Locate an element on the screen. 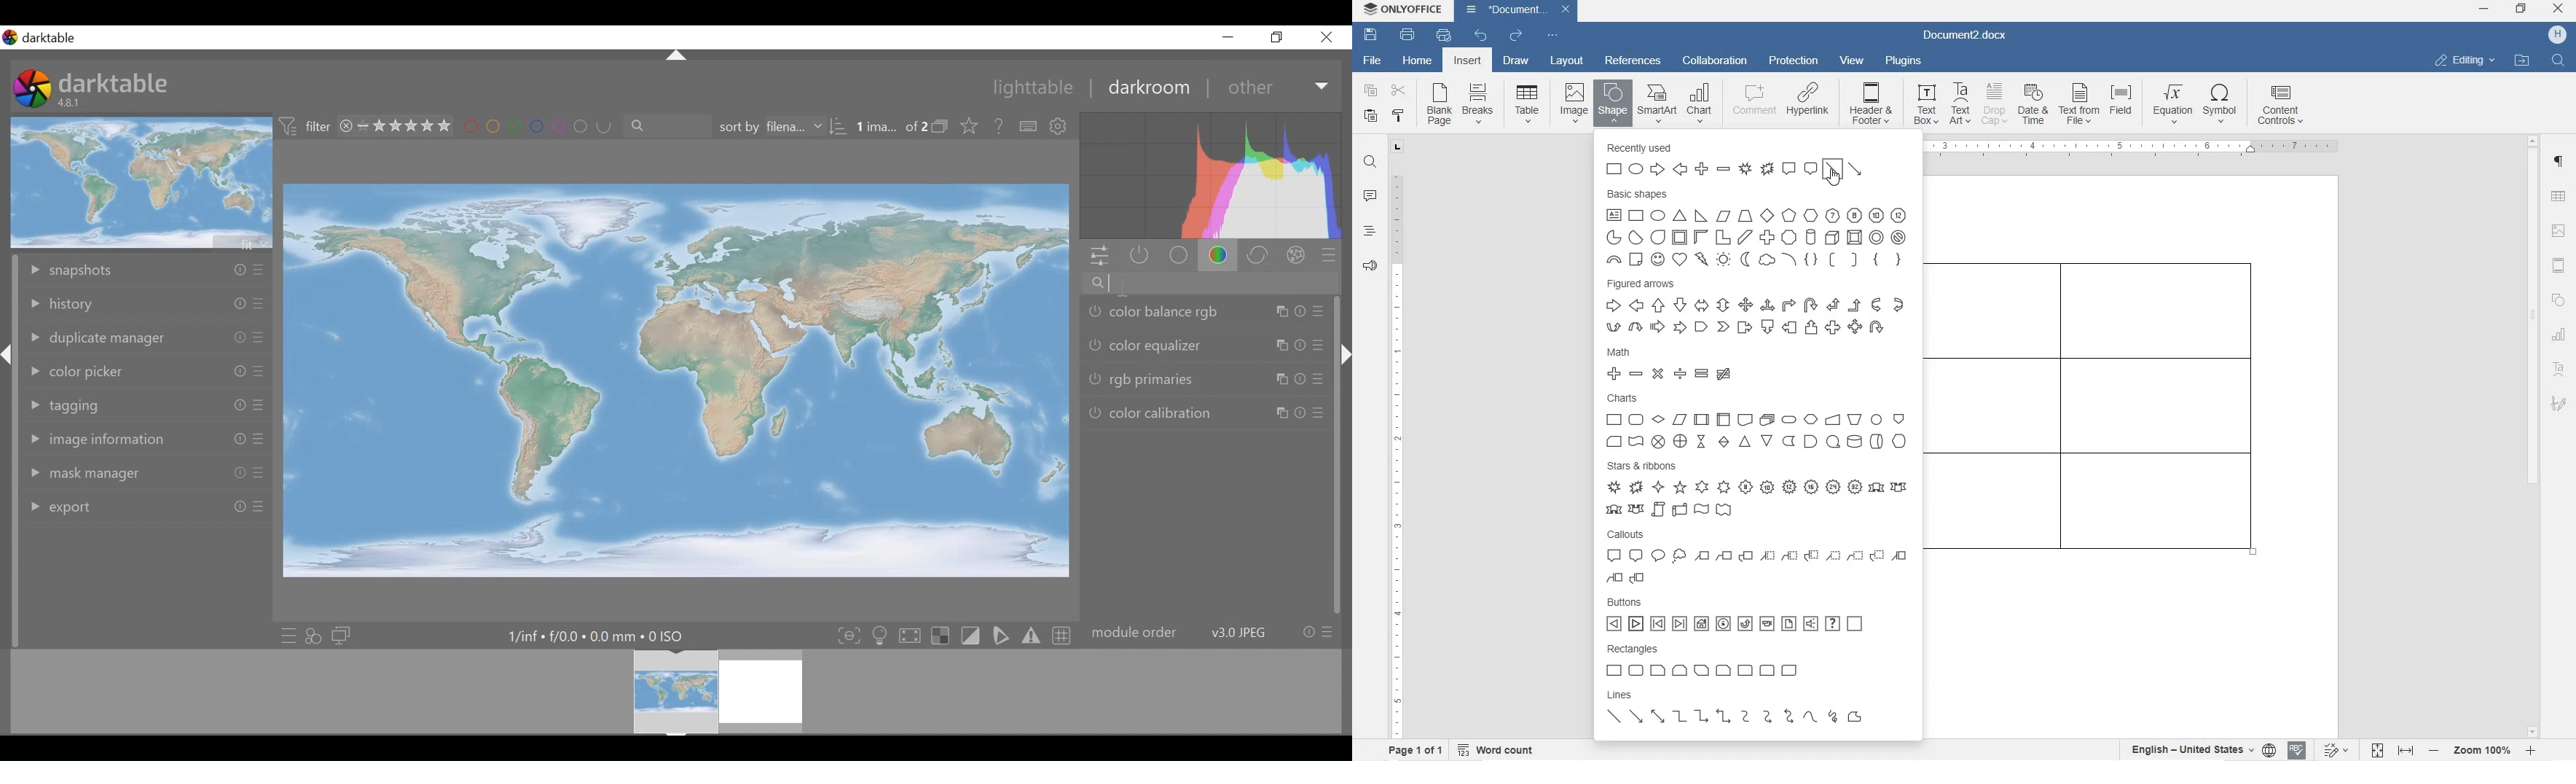 Image resolution: width=2576 pixels, height=784 pixels. paste is located at coordinates (1371, 116).